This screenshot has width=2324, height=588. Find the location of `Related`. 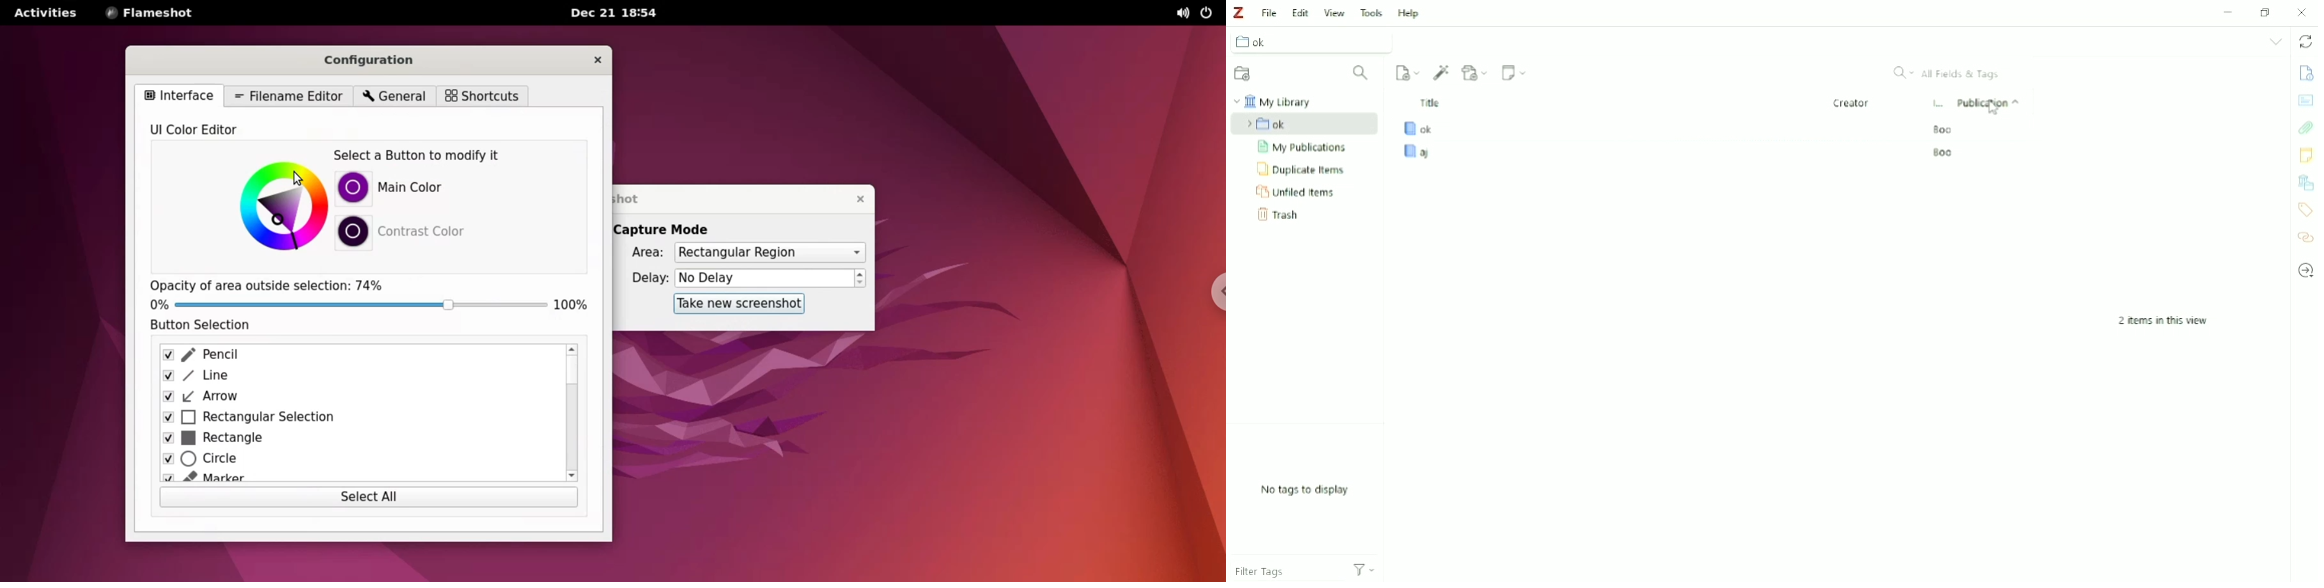

Related is located at coordinates (2305, 237).